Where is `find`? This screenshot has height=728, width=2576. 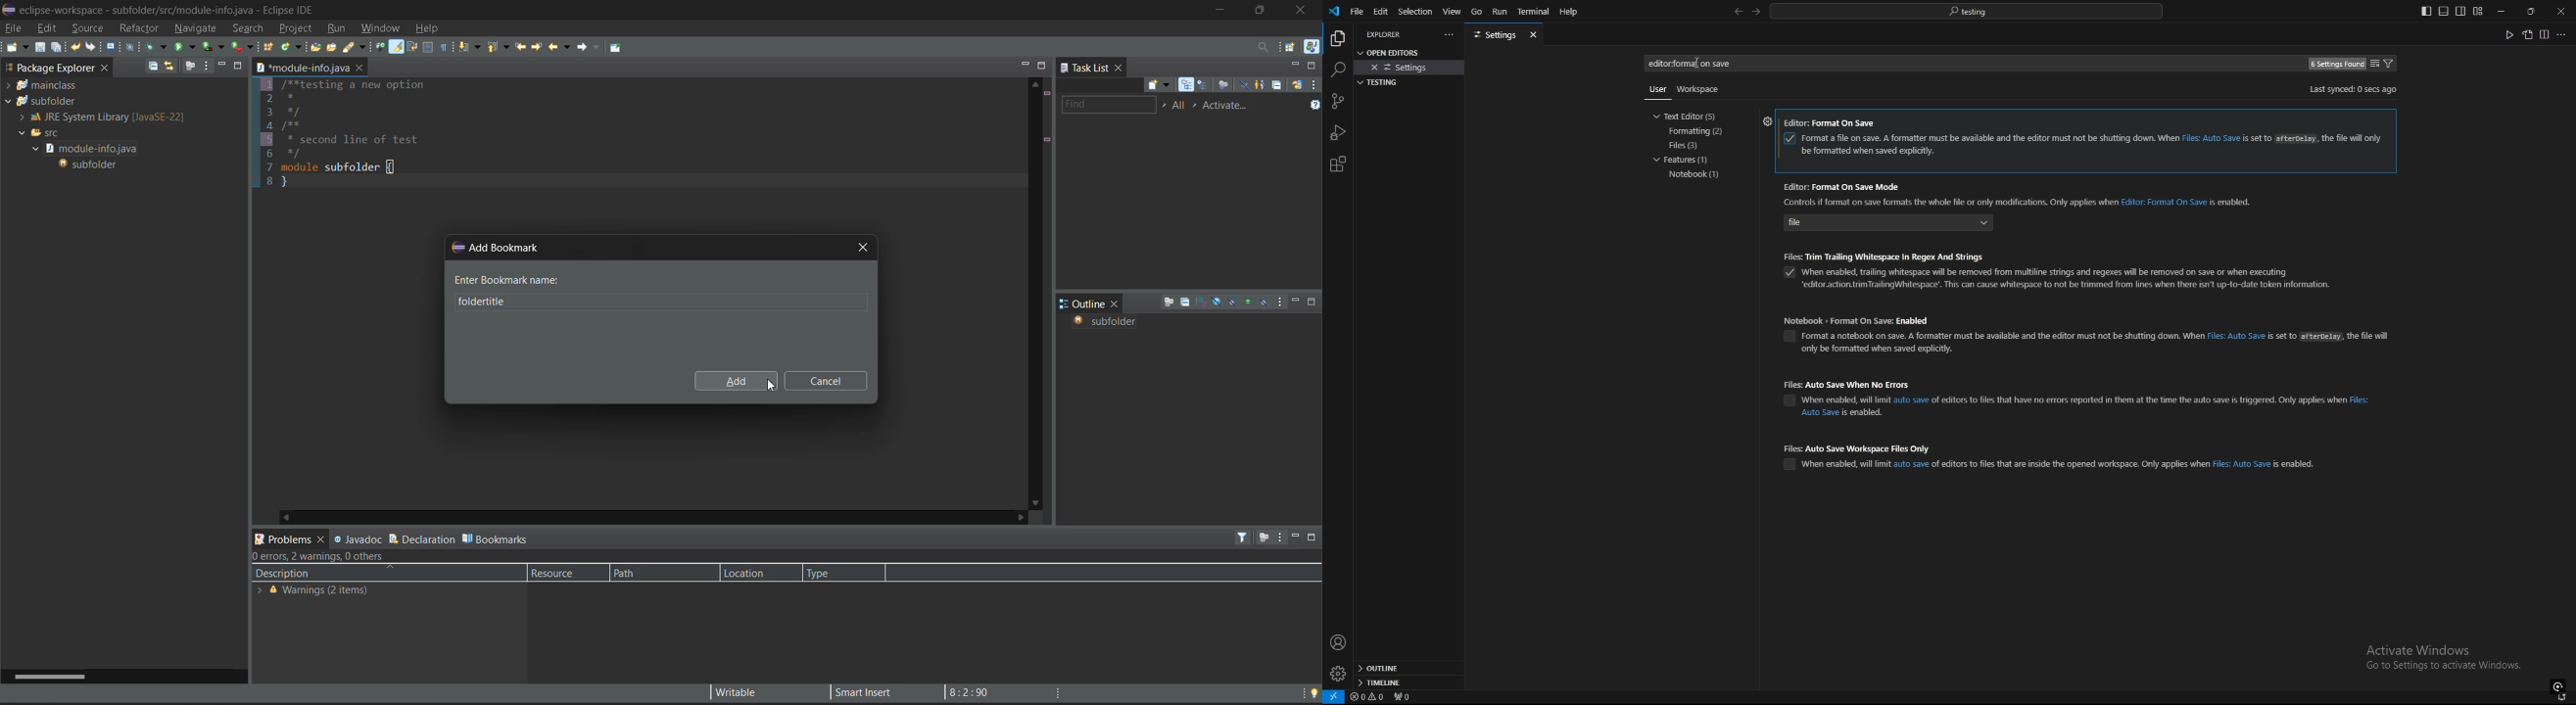 find is located at coordinates (1111, 104).